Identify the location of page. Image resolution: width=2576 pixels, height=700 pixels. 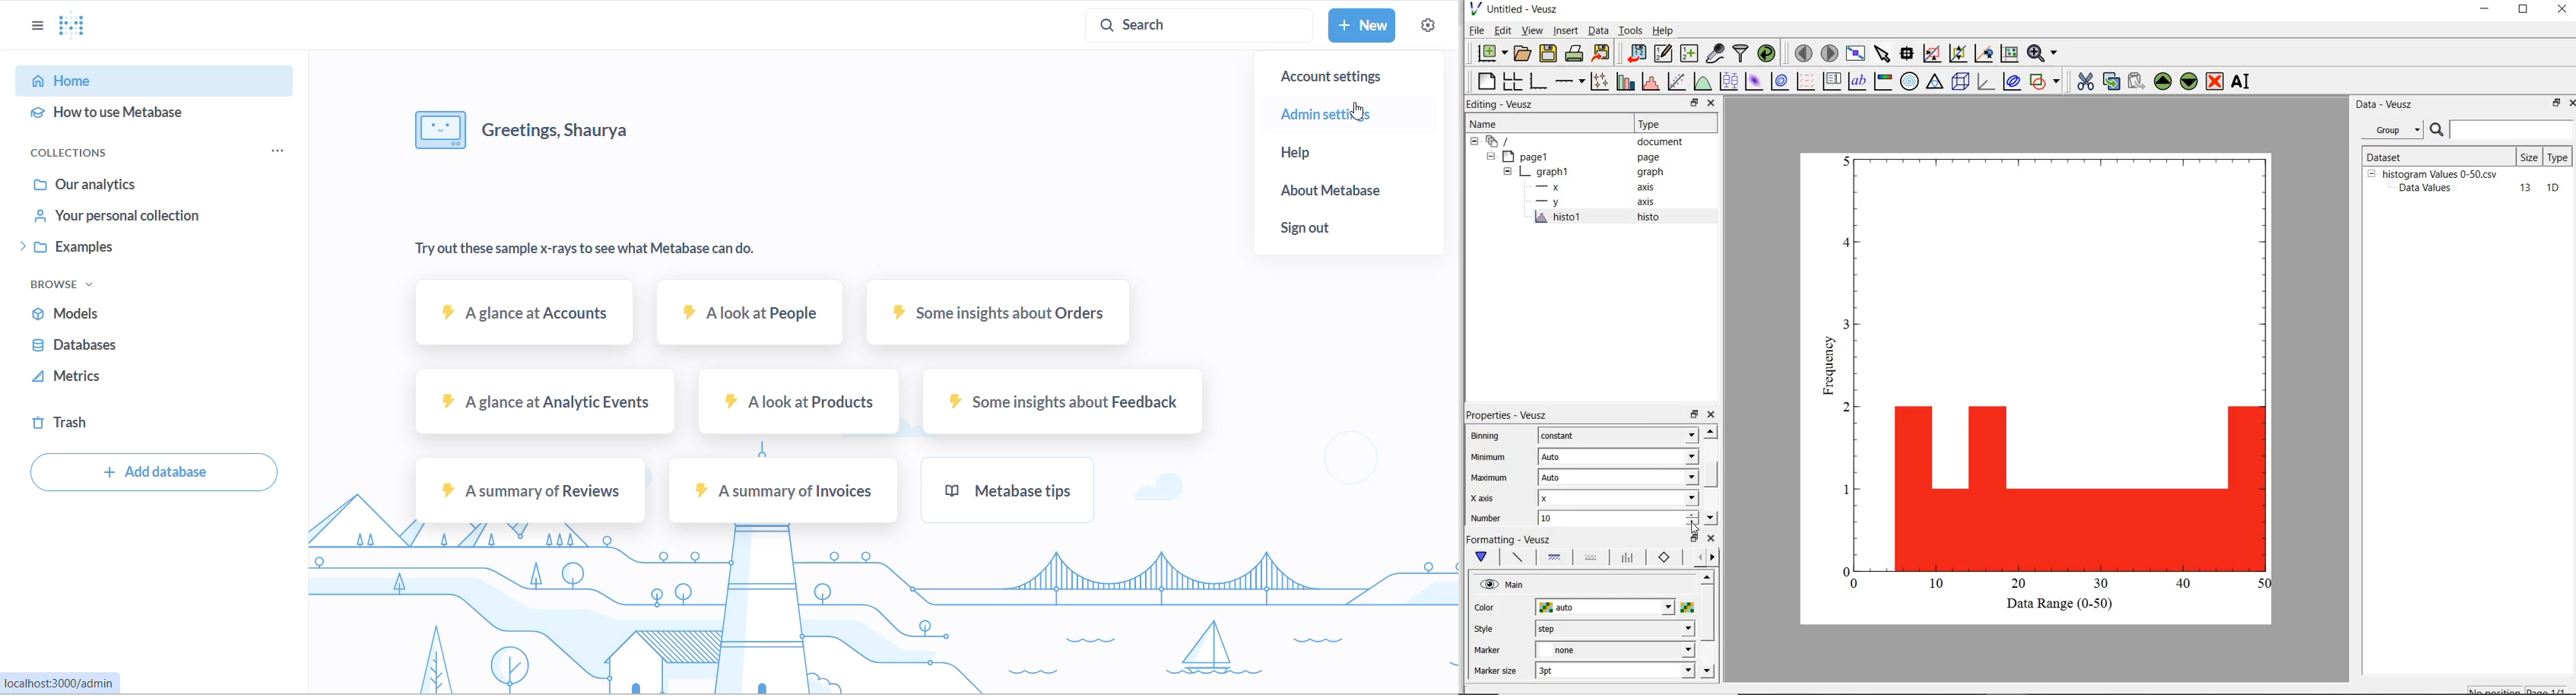
(1655, 158).